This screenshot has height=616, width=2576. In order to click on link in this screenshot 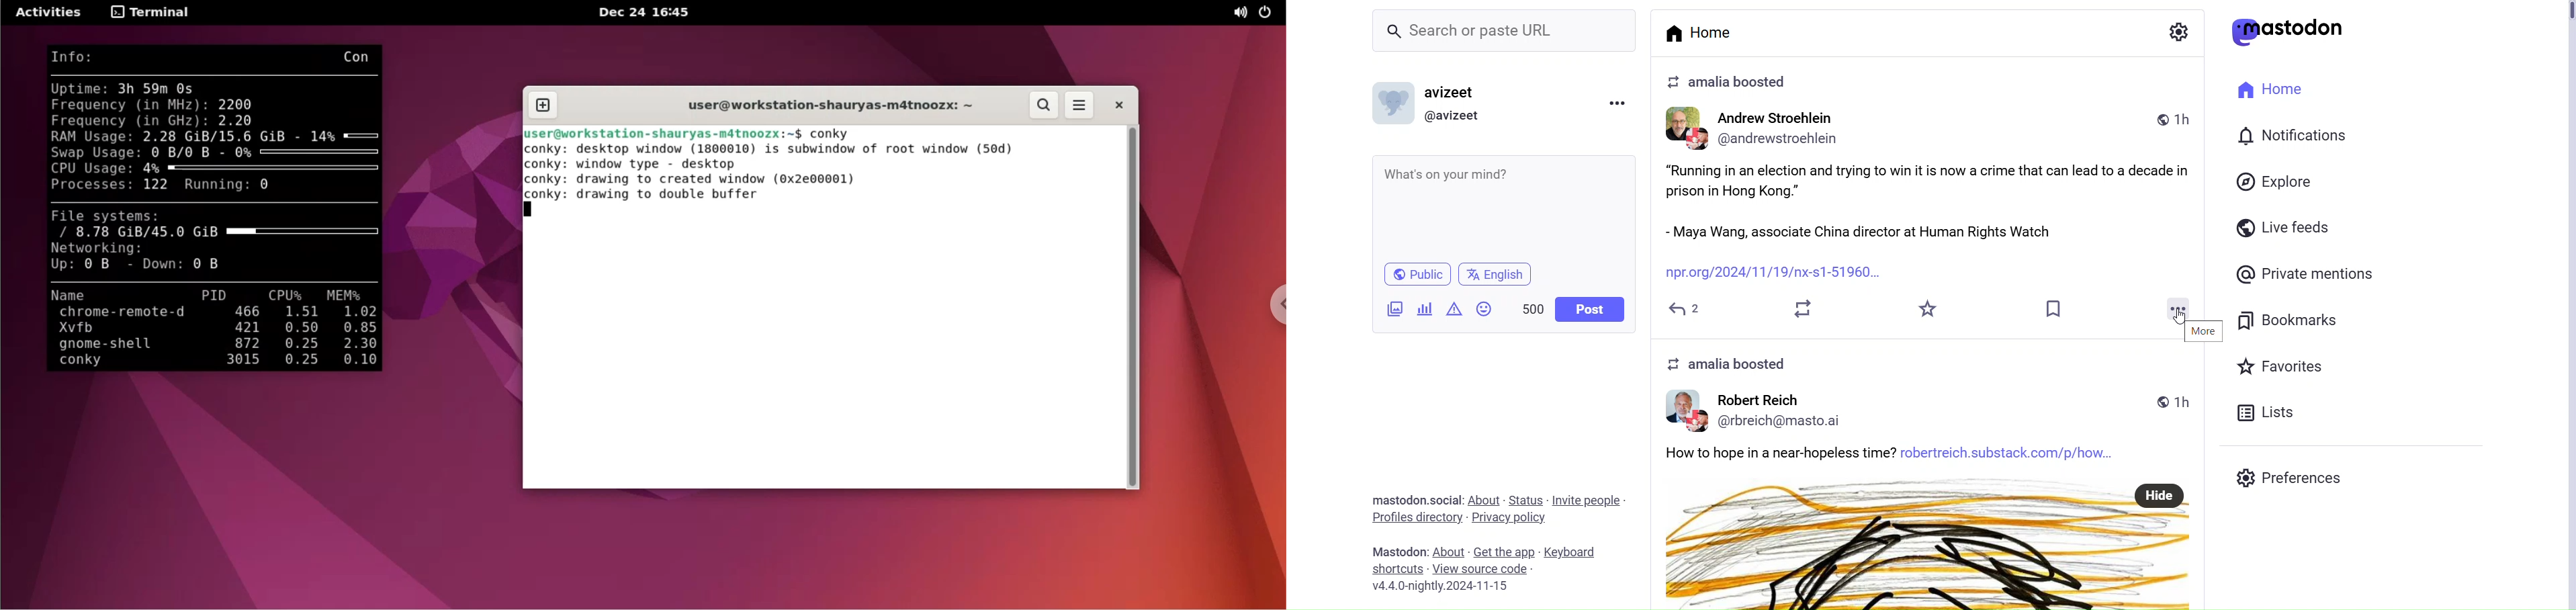, I will do `click(1780, 273)`.